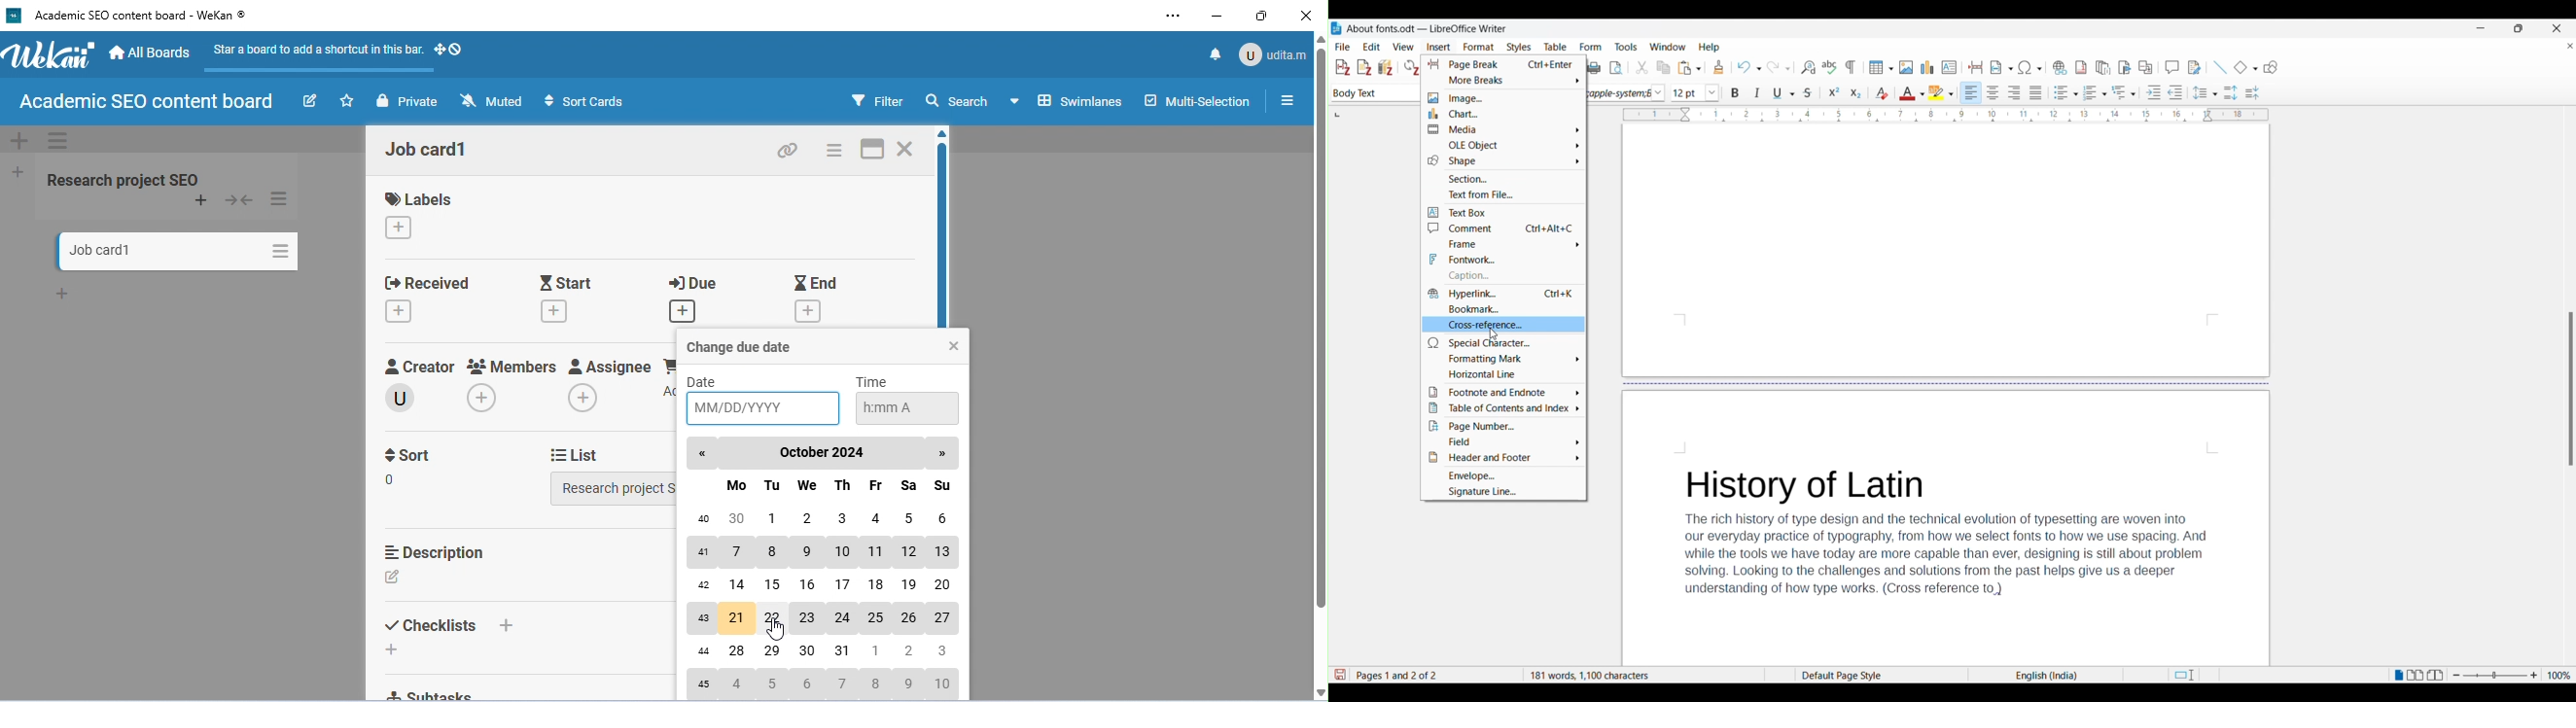  I want to click on open or close side bar, so click(1287, 99).